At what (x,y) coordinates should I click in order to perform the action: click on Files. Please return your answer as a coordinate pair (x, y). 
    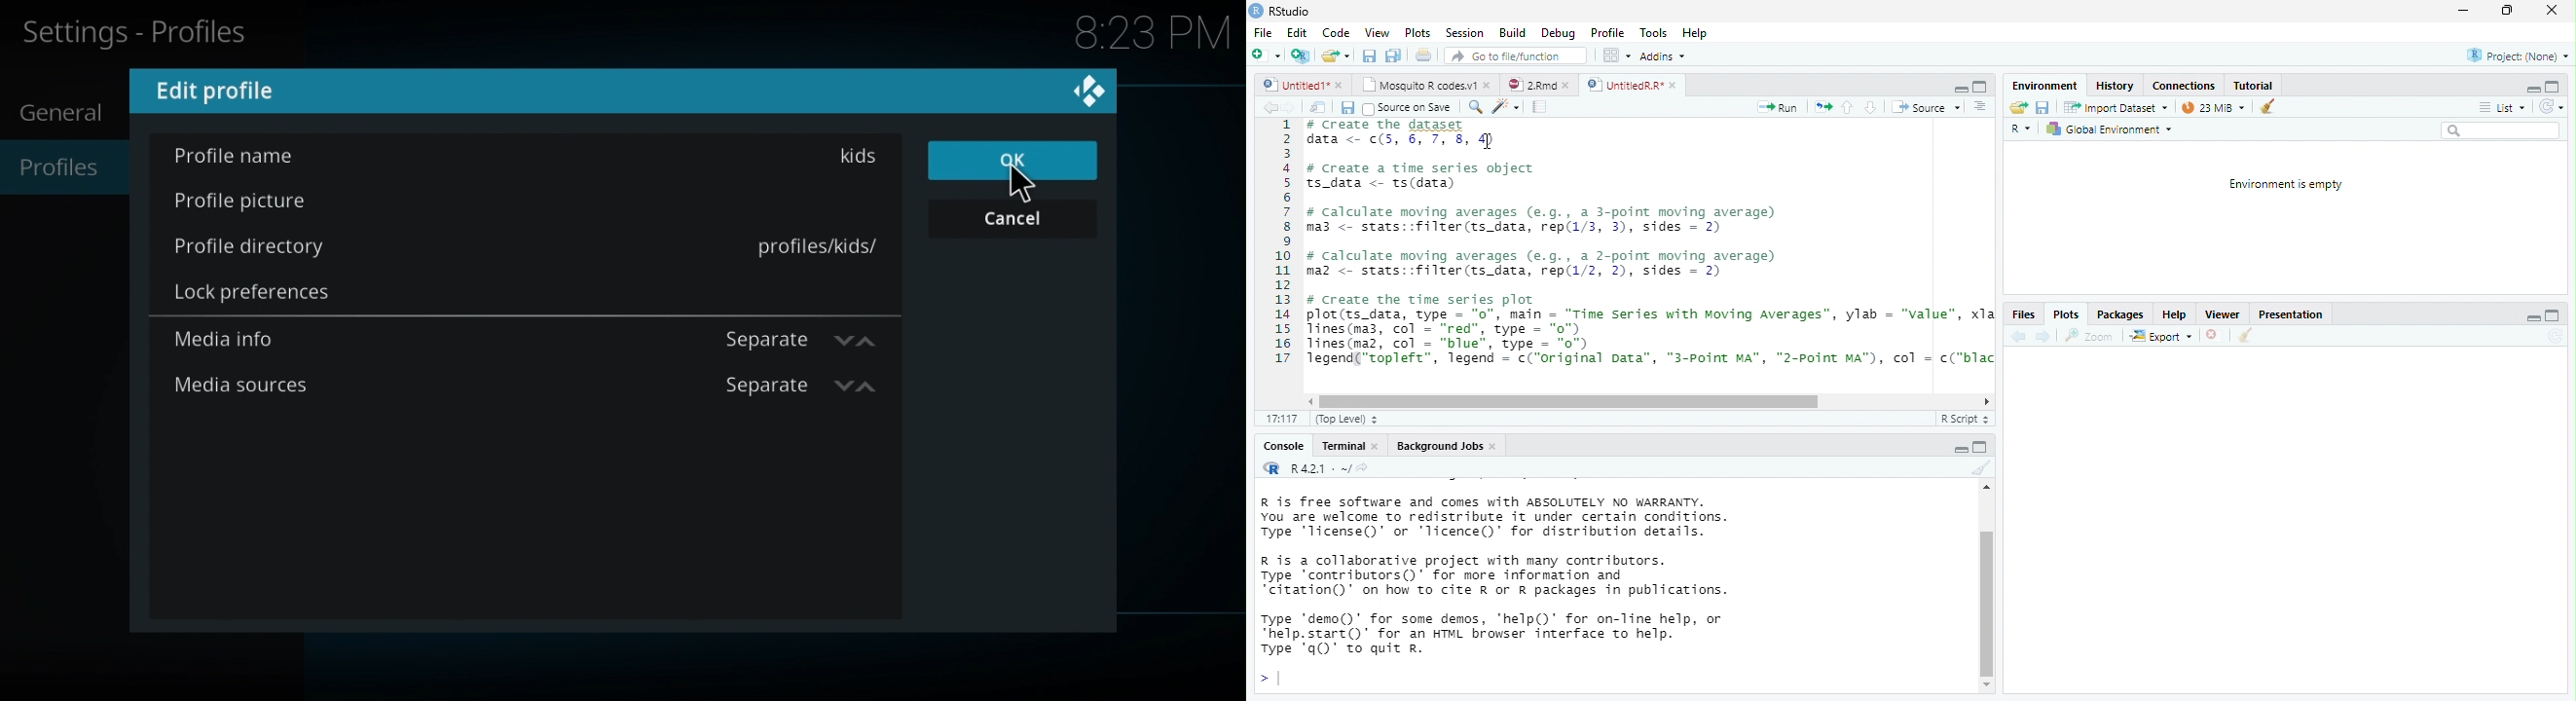
    Looking at the image, I should click on (2022, 315).